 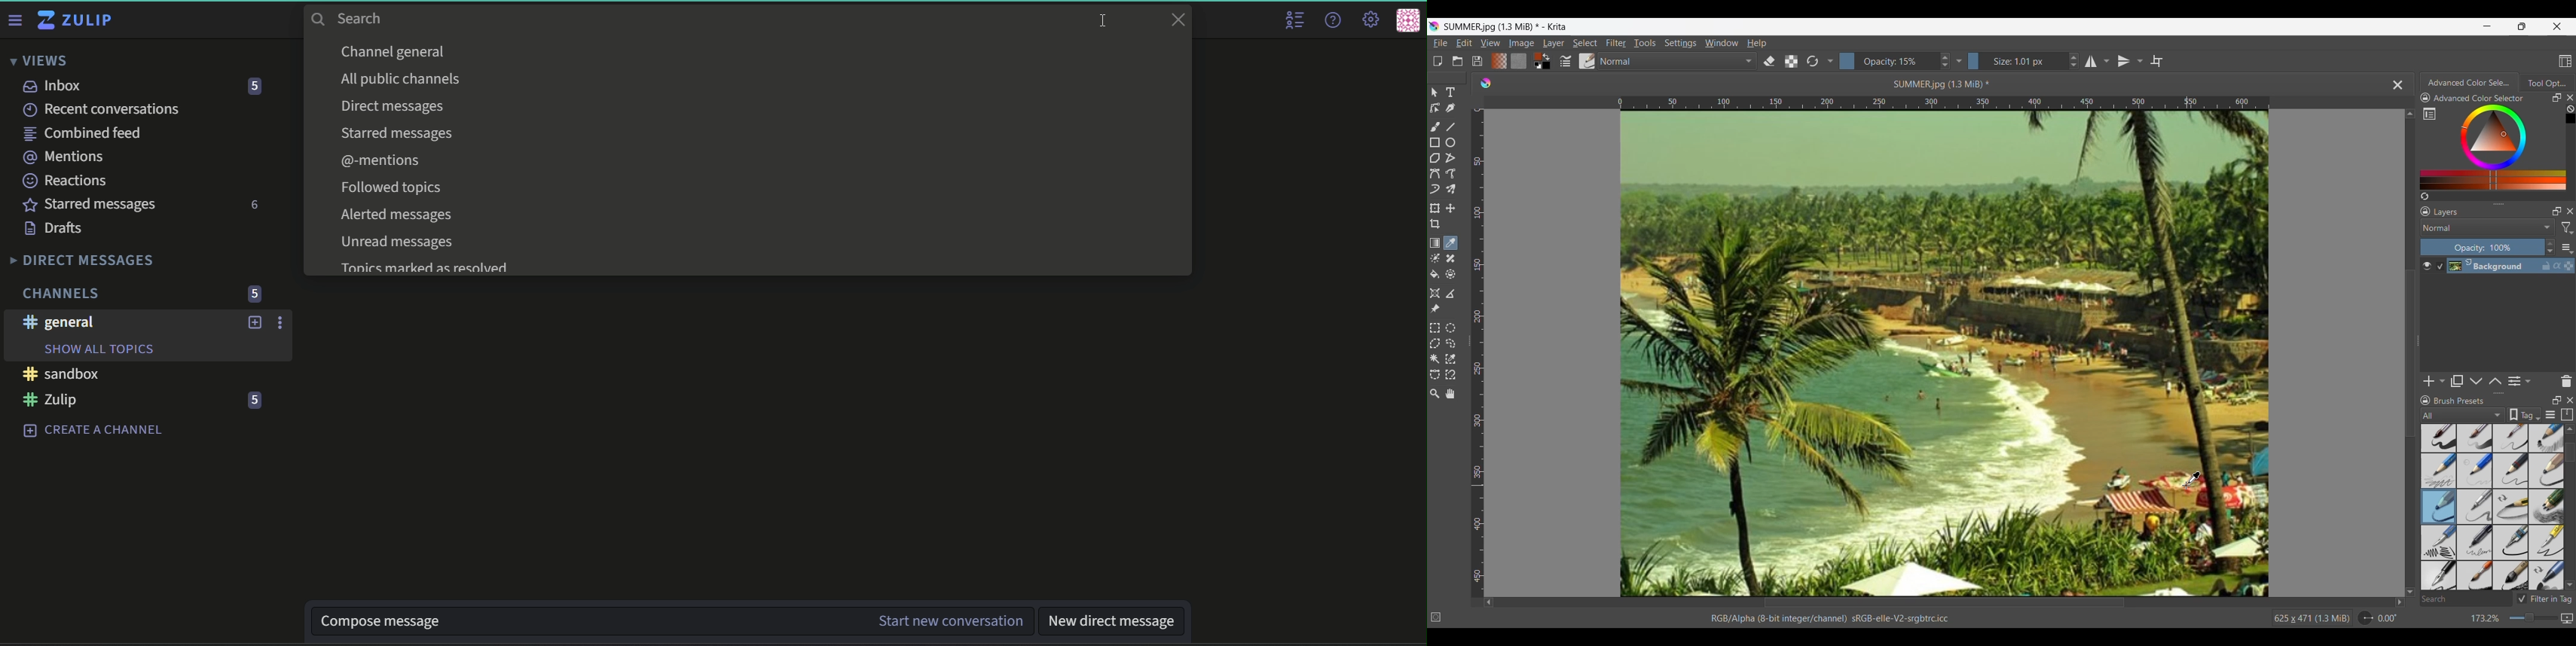 What do you see at coordinates (2410, 592) in the screenshot?
I see `Quick slide to bottom` at bounding box center [2410, 592].